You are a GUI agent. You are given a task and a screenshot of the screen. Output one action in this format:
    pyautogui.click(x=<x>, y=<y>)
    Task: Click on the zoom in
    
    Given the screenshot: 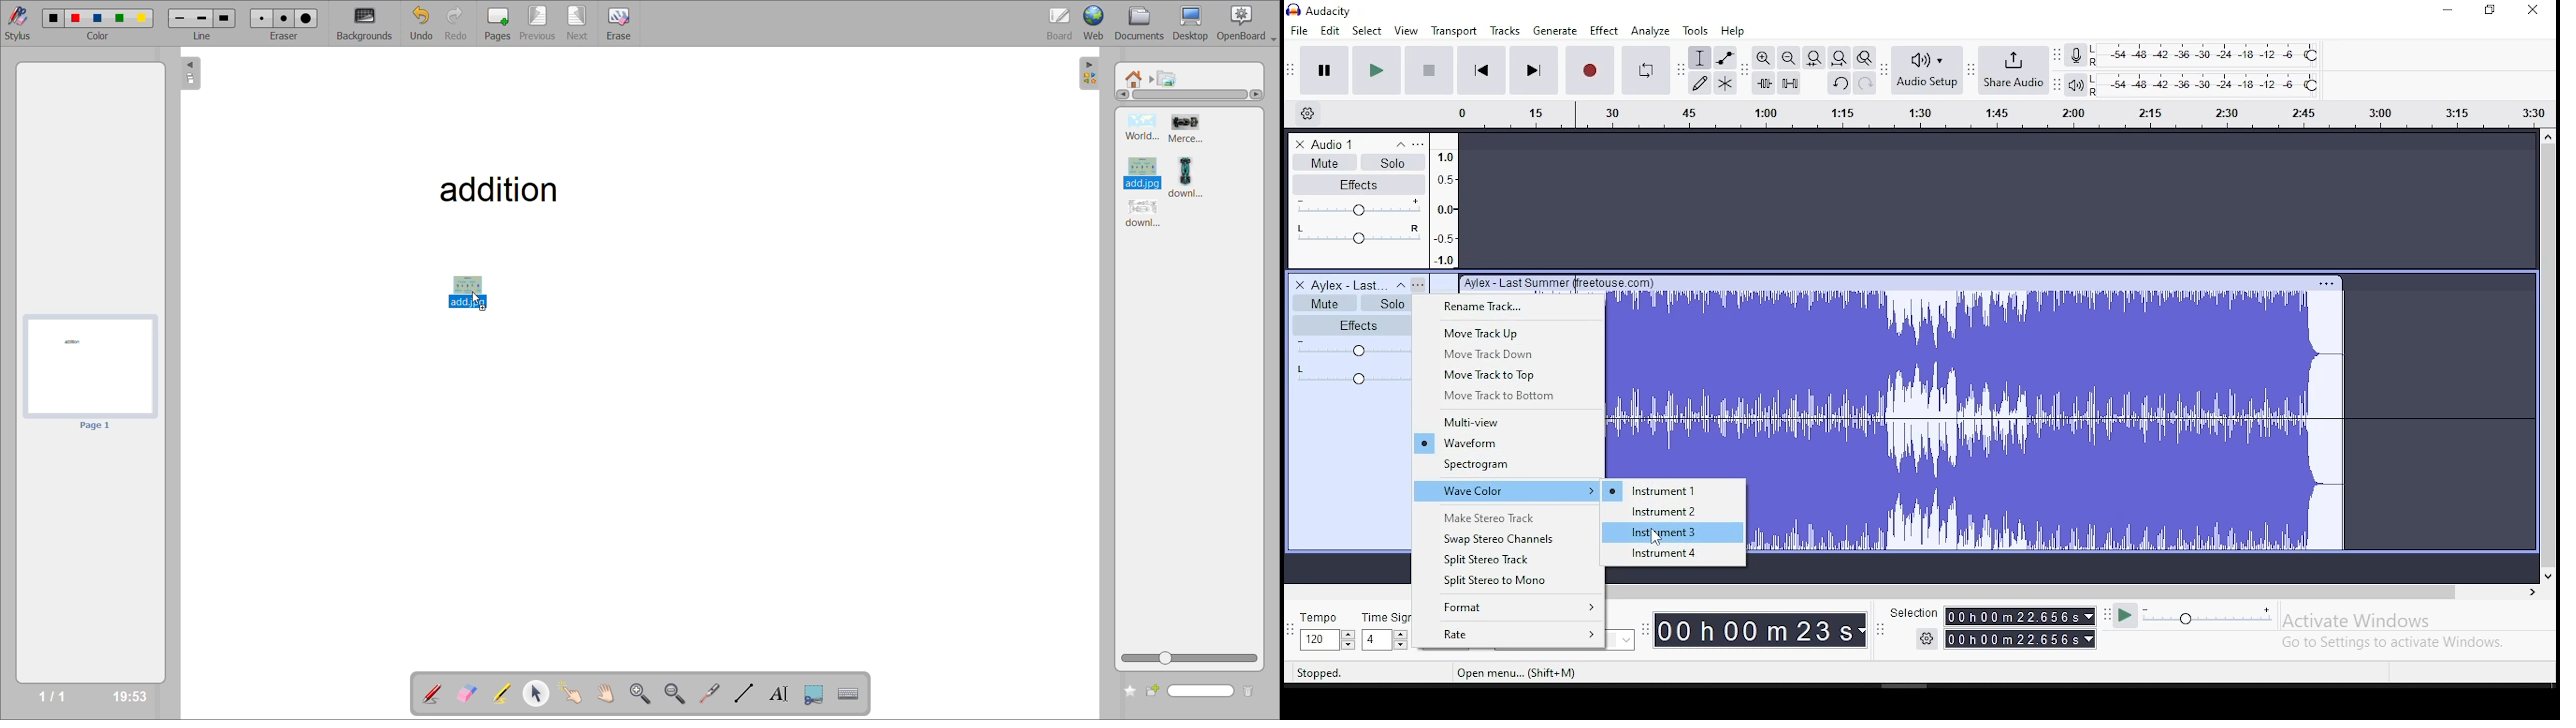 What is the action you would take?
    pyautogui.click(x=1762, y=58)
    